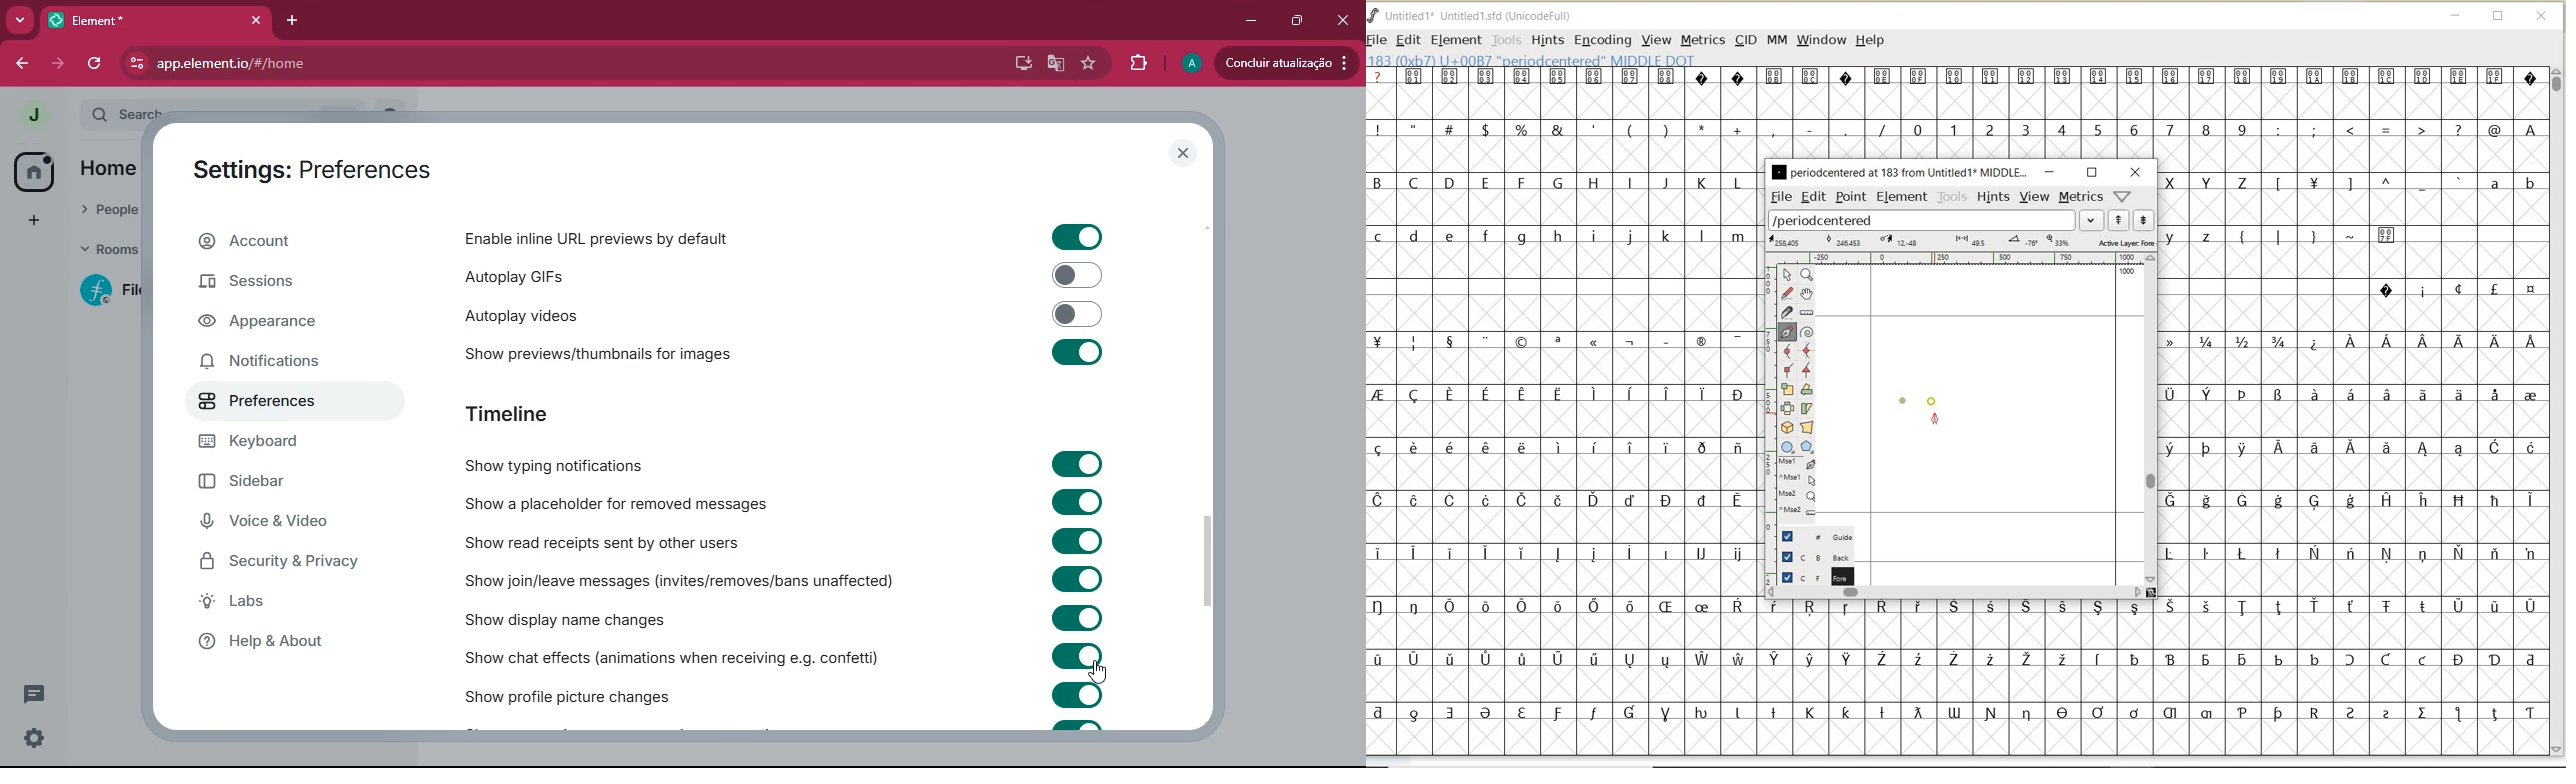 This screenshot has width=2576, height=784. I want to click on voice & video, so click(280, 524).